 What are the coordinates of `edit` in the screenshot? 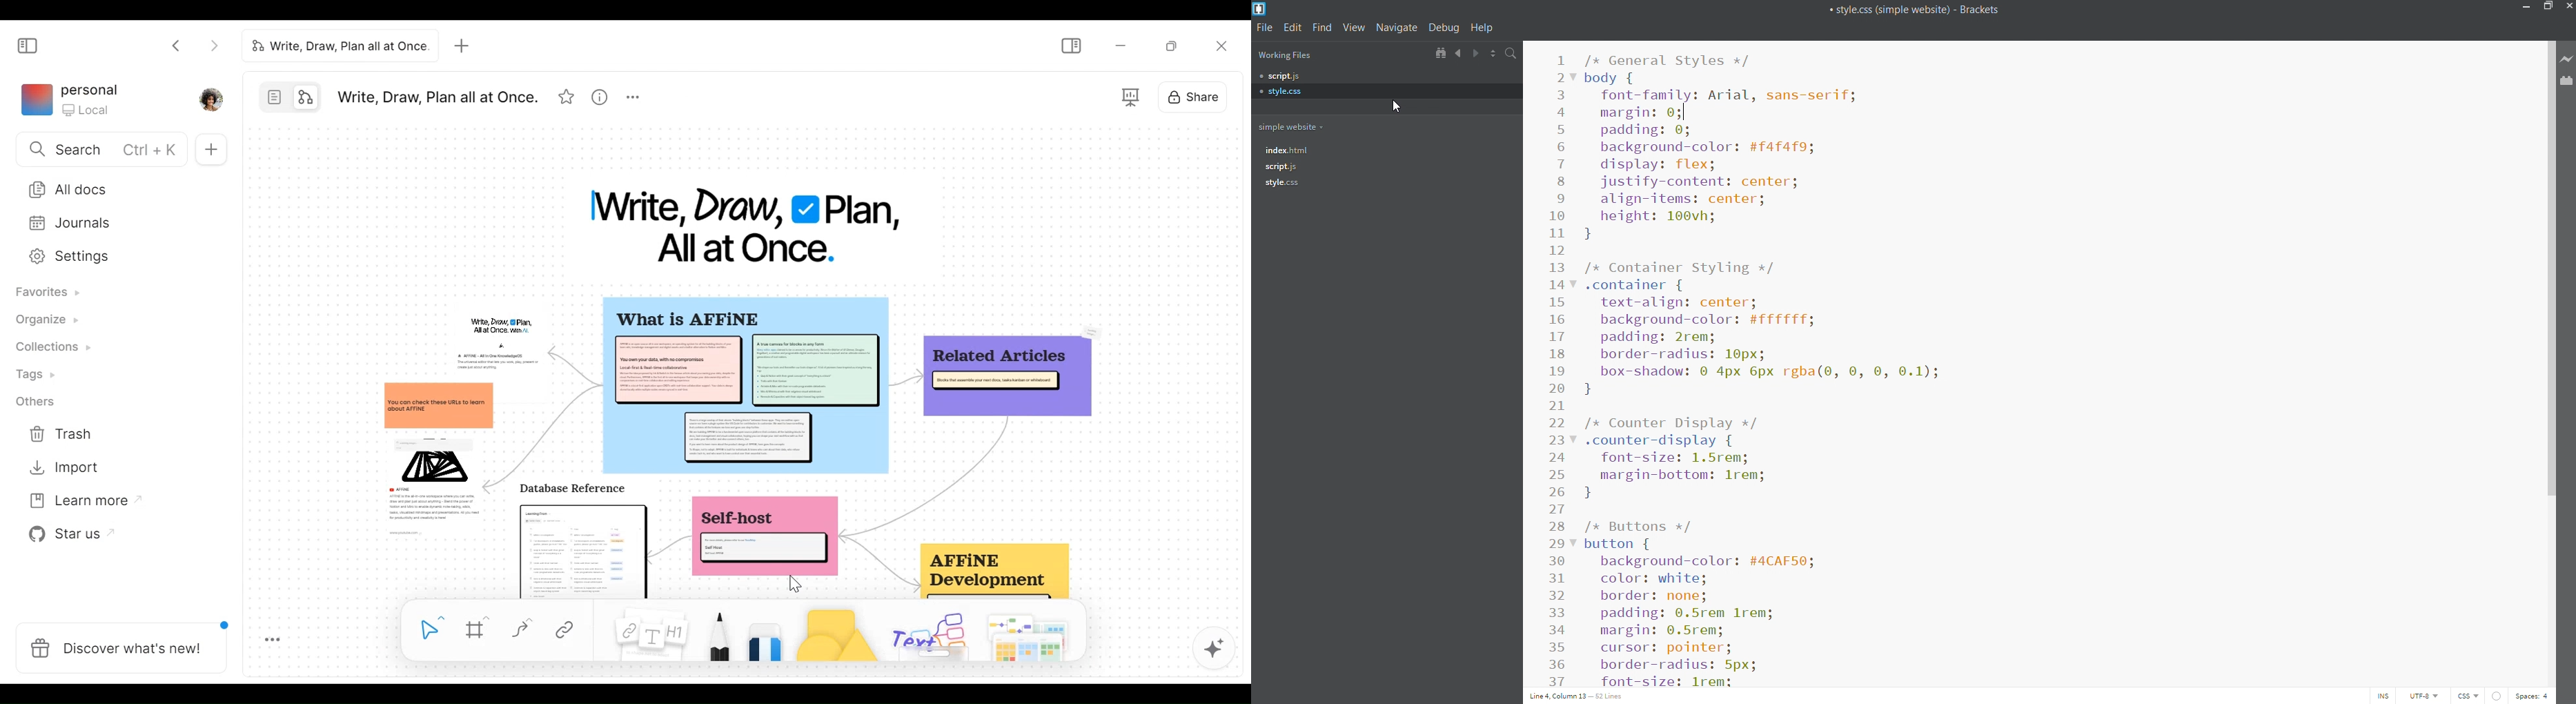 It's located at (1295, 28).